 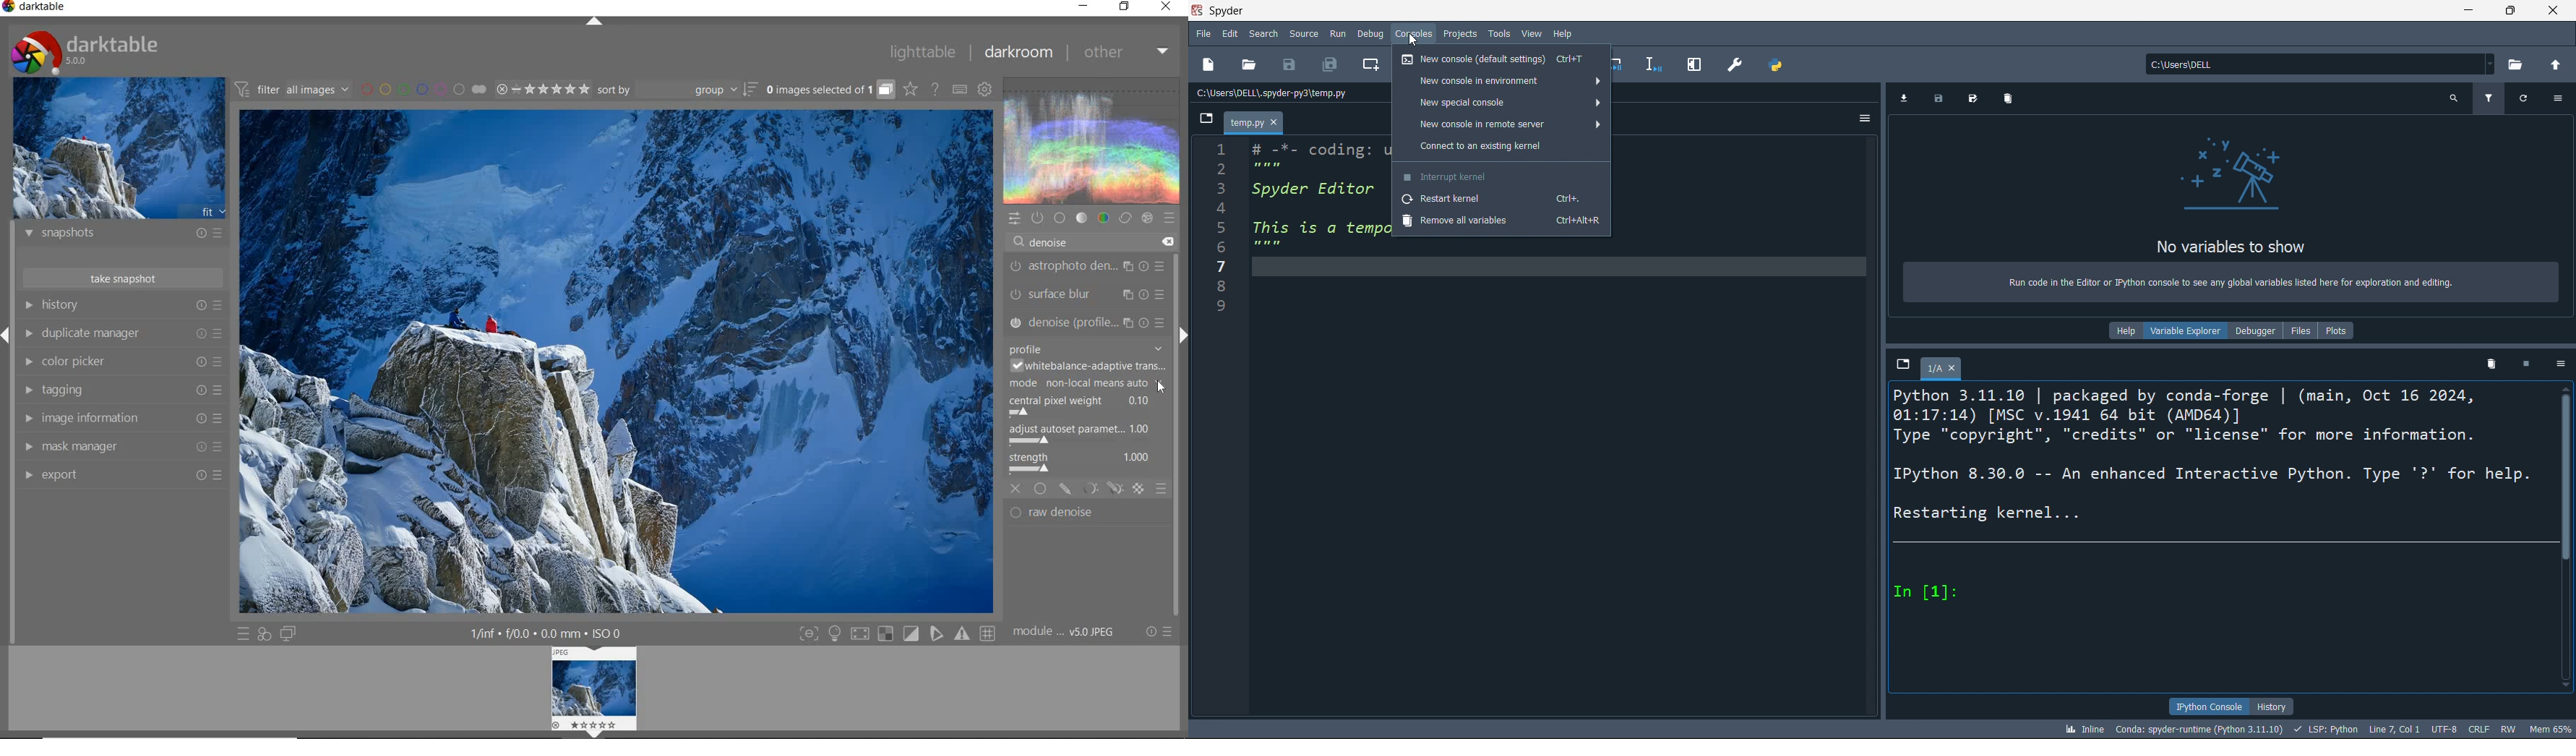 I want to click on sort, so click(x=677, y=90).